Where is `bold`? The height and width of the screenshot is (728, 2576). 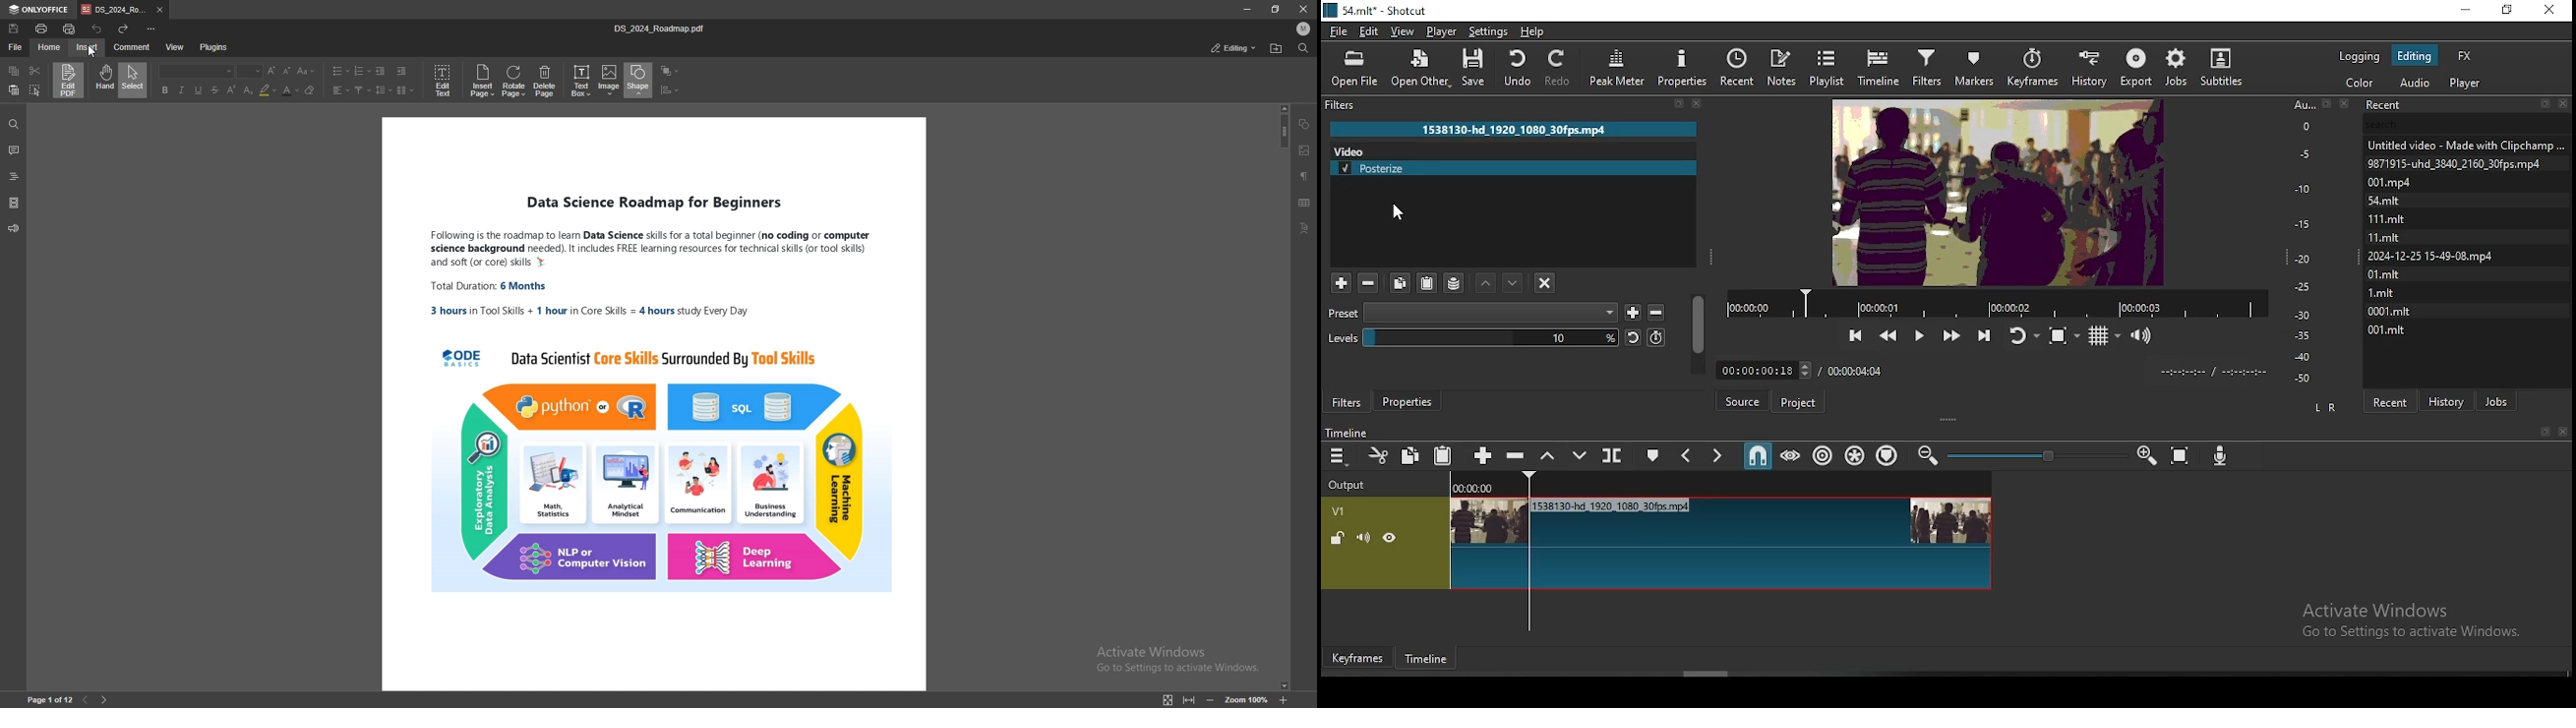 bold is located at coordinates (164, 90).